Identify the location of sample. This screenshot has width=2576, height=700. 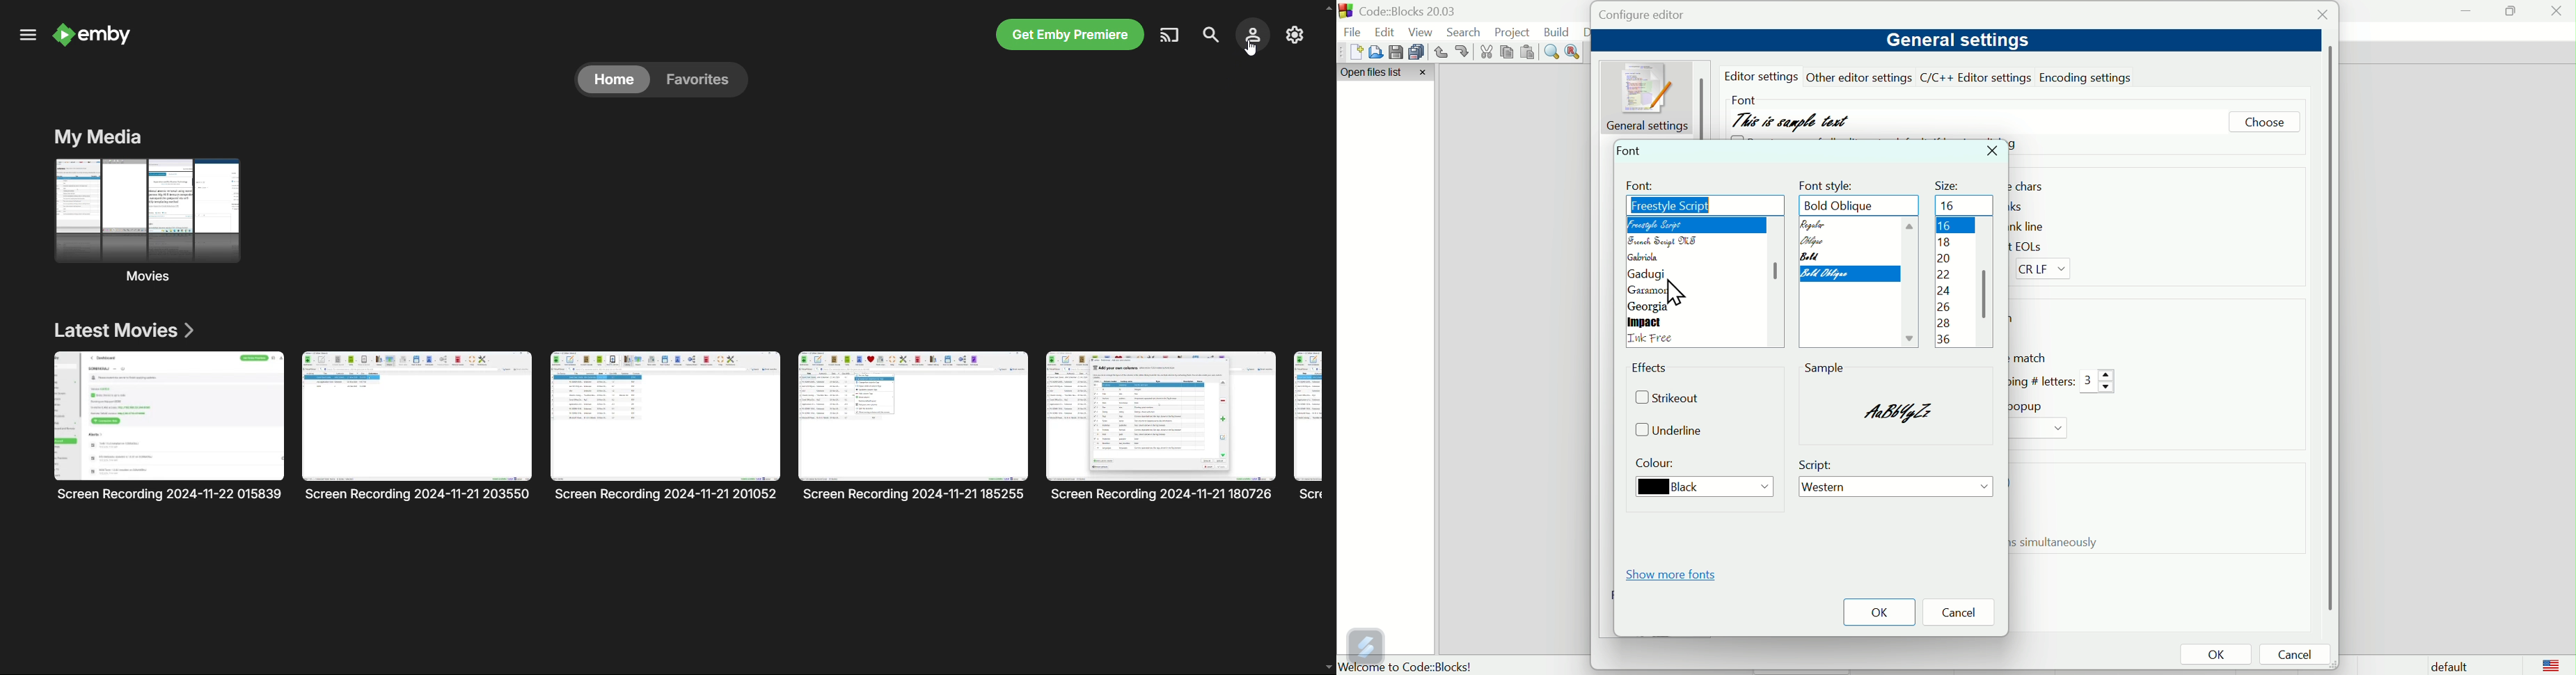
(1825, 367).